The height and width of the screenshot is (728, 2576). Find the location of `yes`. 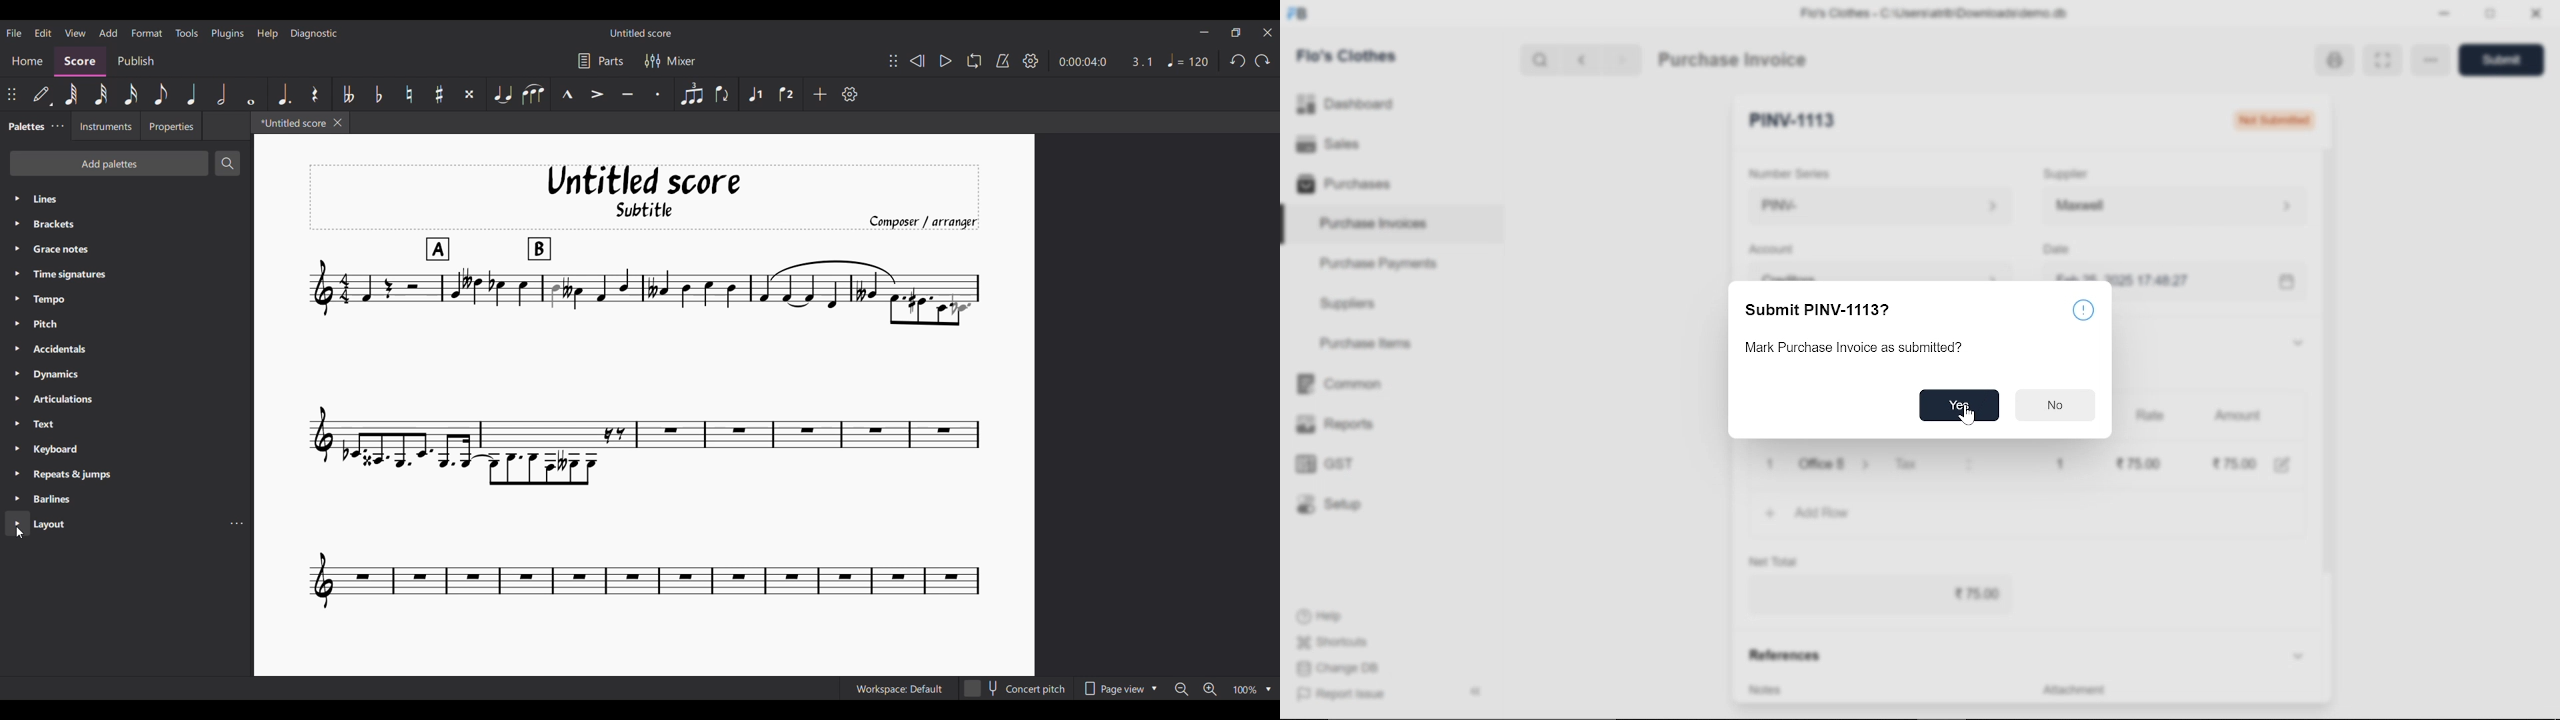

yes is located at coordinates (1959, 404).